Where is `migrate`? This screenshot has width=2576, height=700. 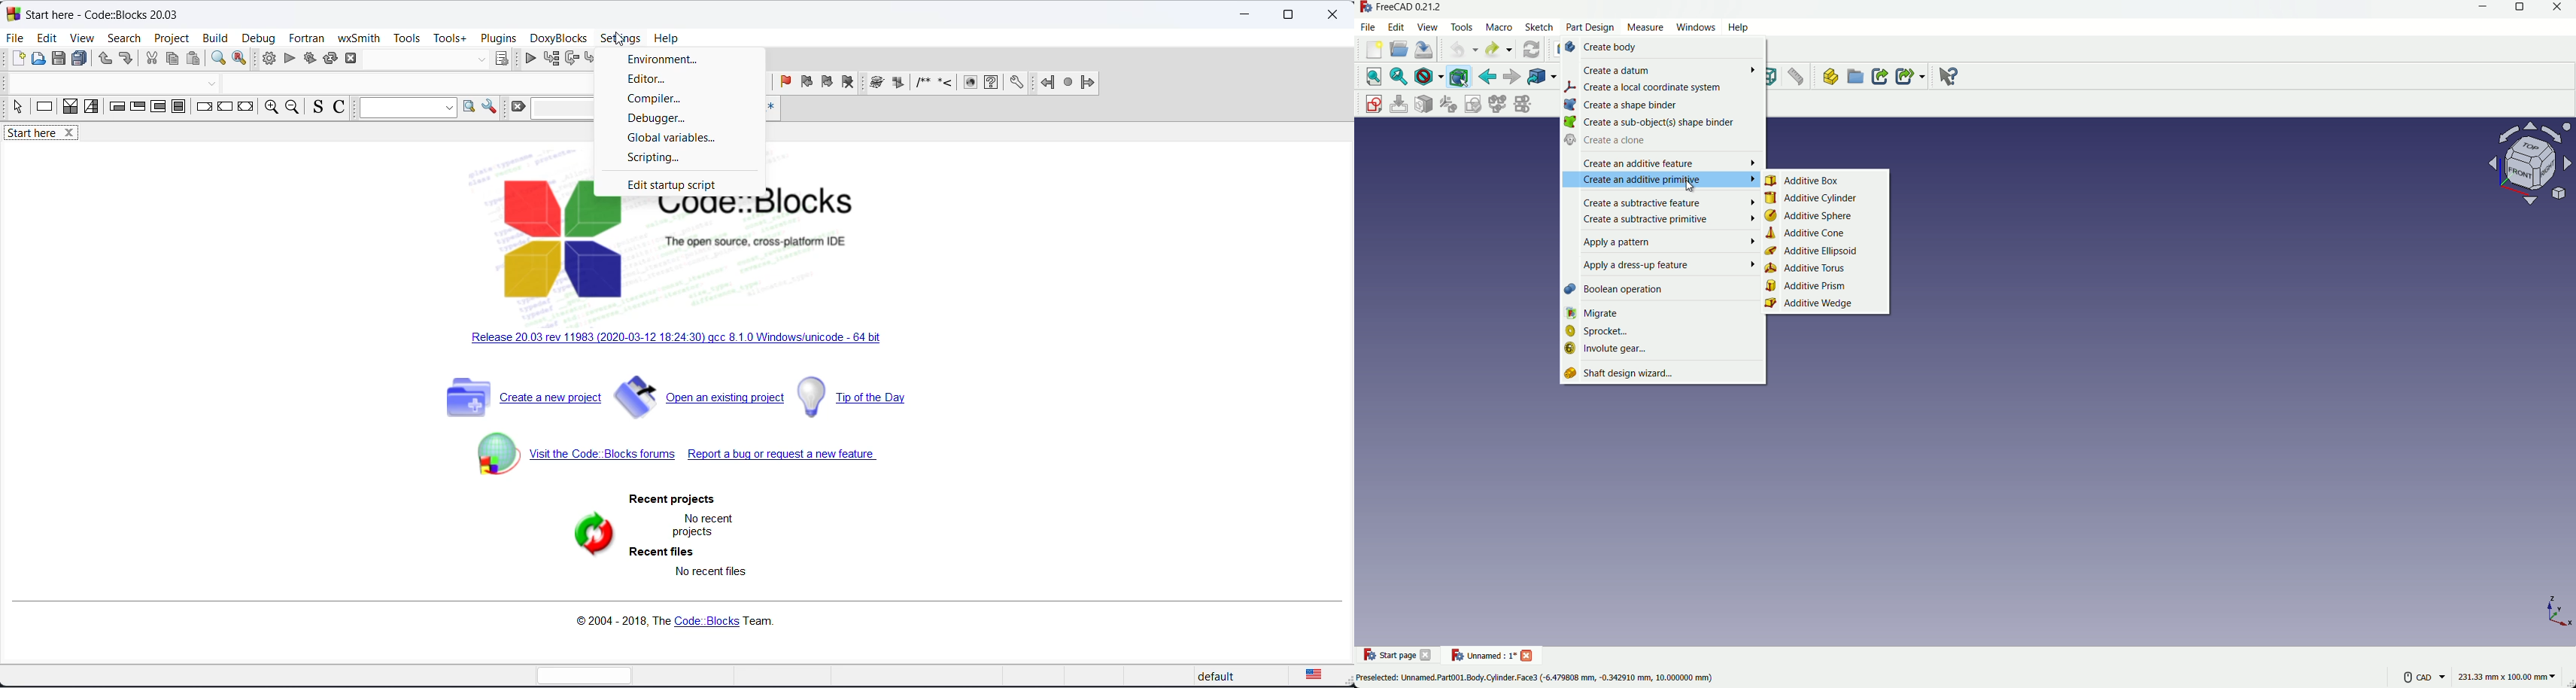 migrate is located at coordinates (1662, 314).